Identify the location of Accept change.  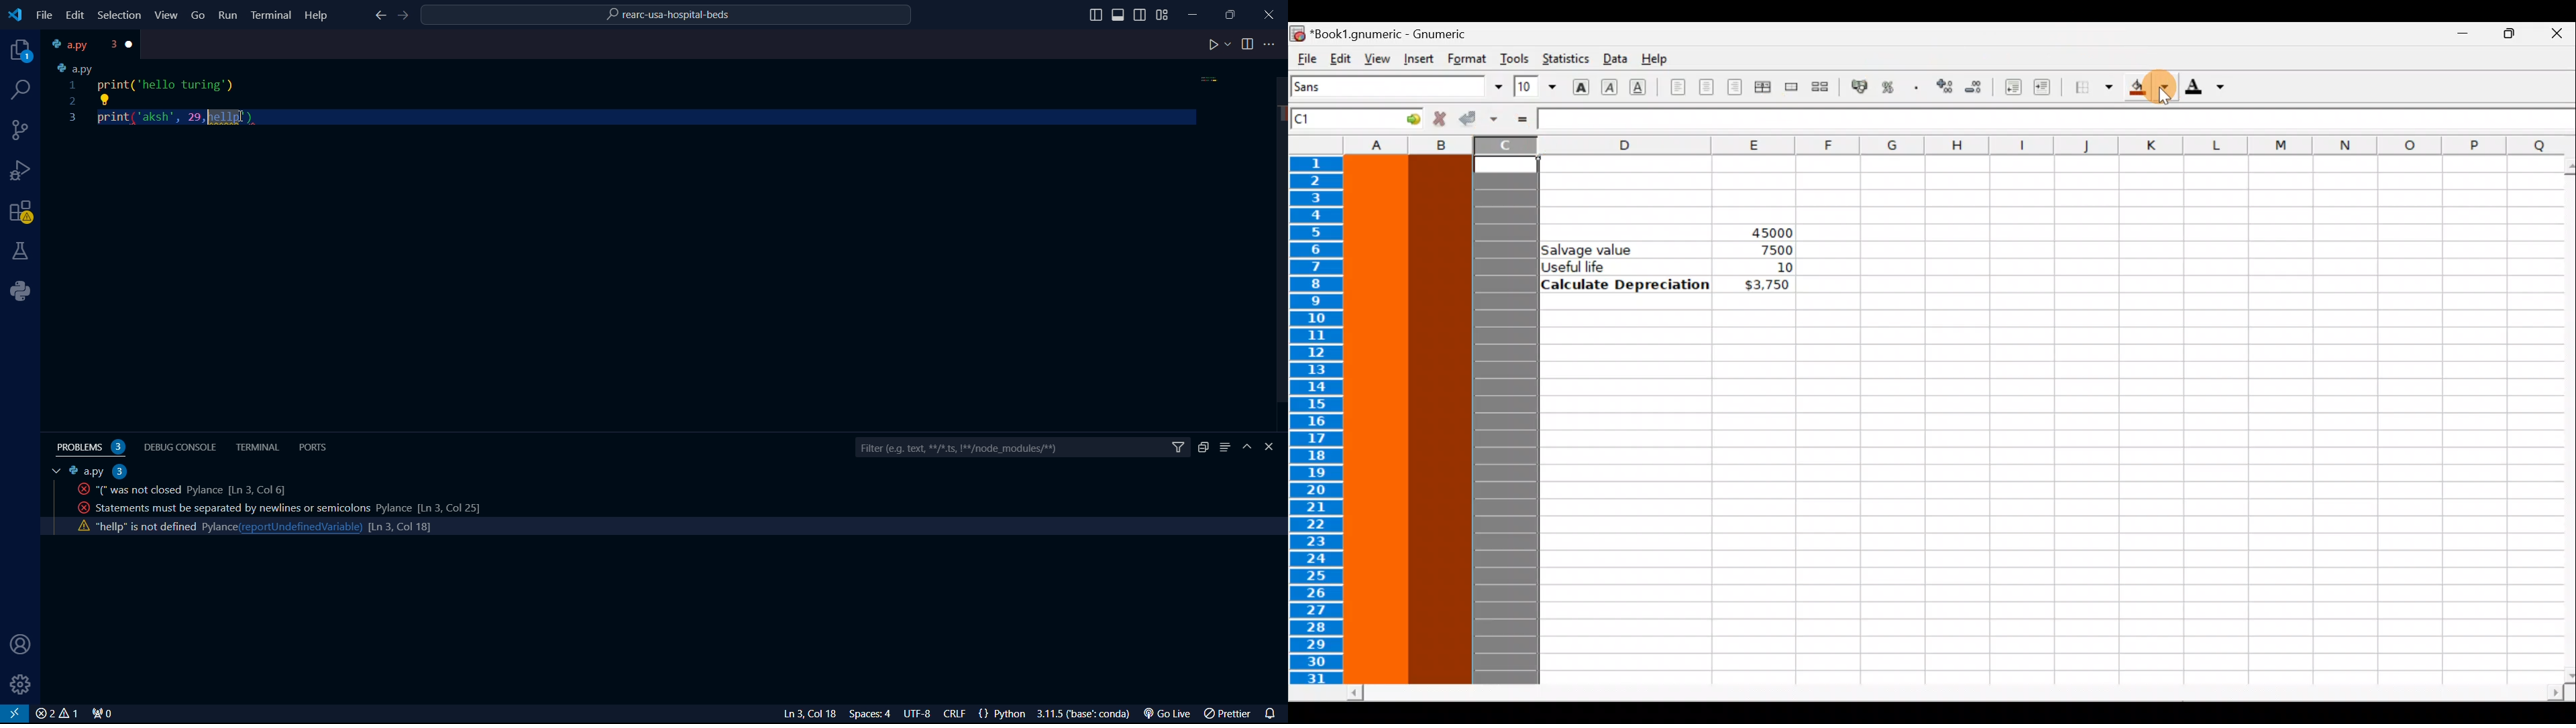
(1478, 119).